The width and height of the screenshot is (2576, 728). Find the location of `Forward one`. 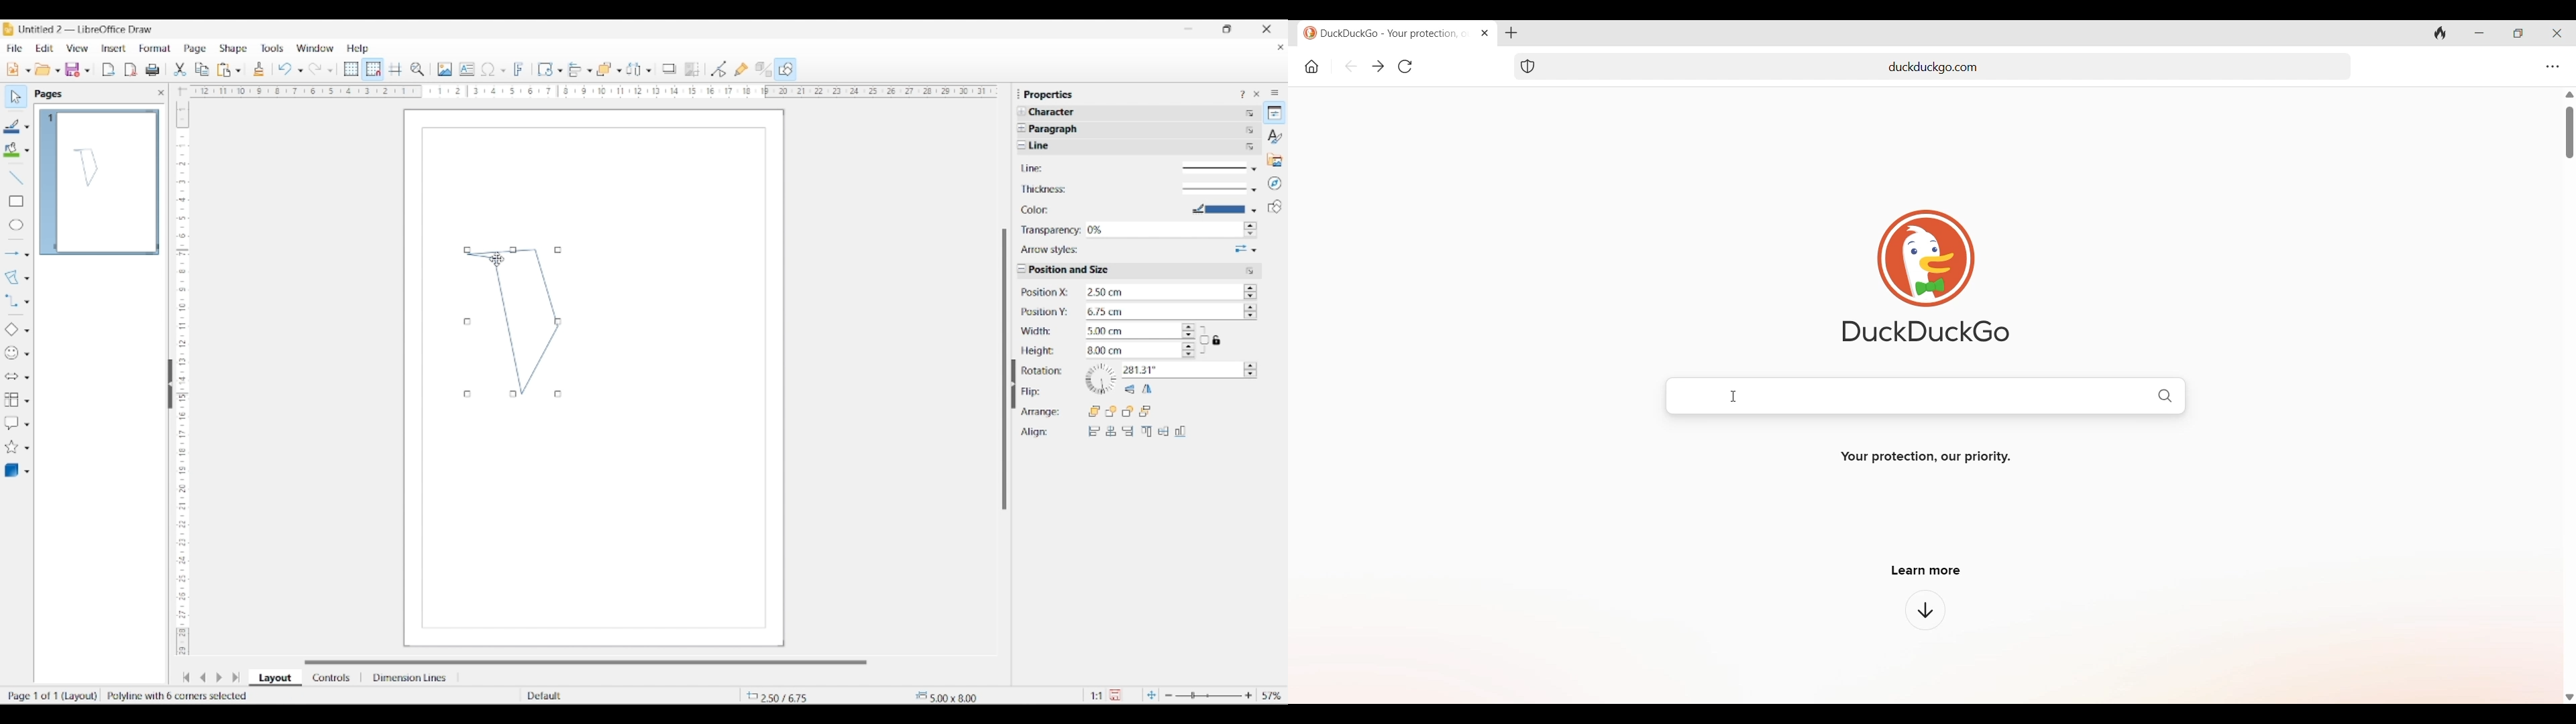

Forward one is located at coordinates (1111, 412).